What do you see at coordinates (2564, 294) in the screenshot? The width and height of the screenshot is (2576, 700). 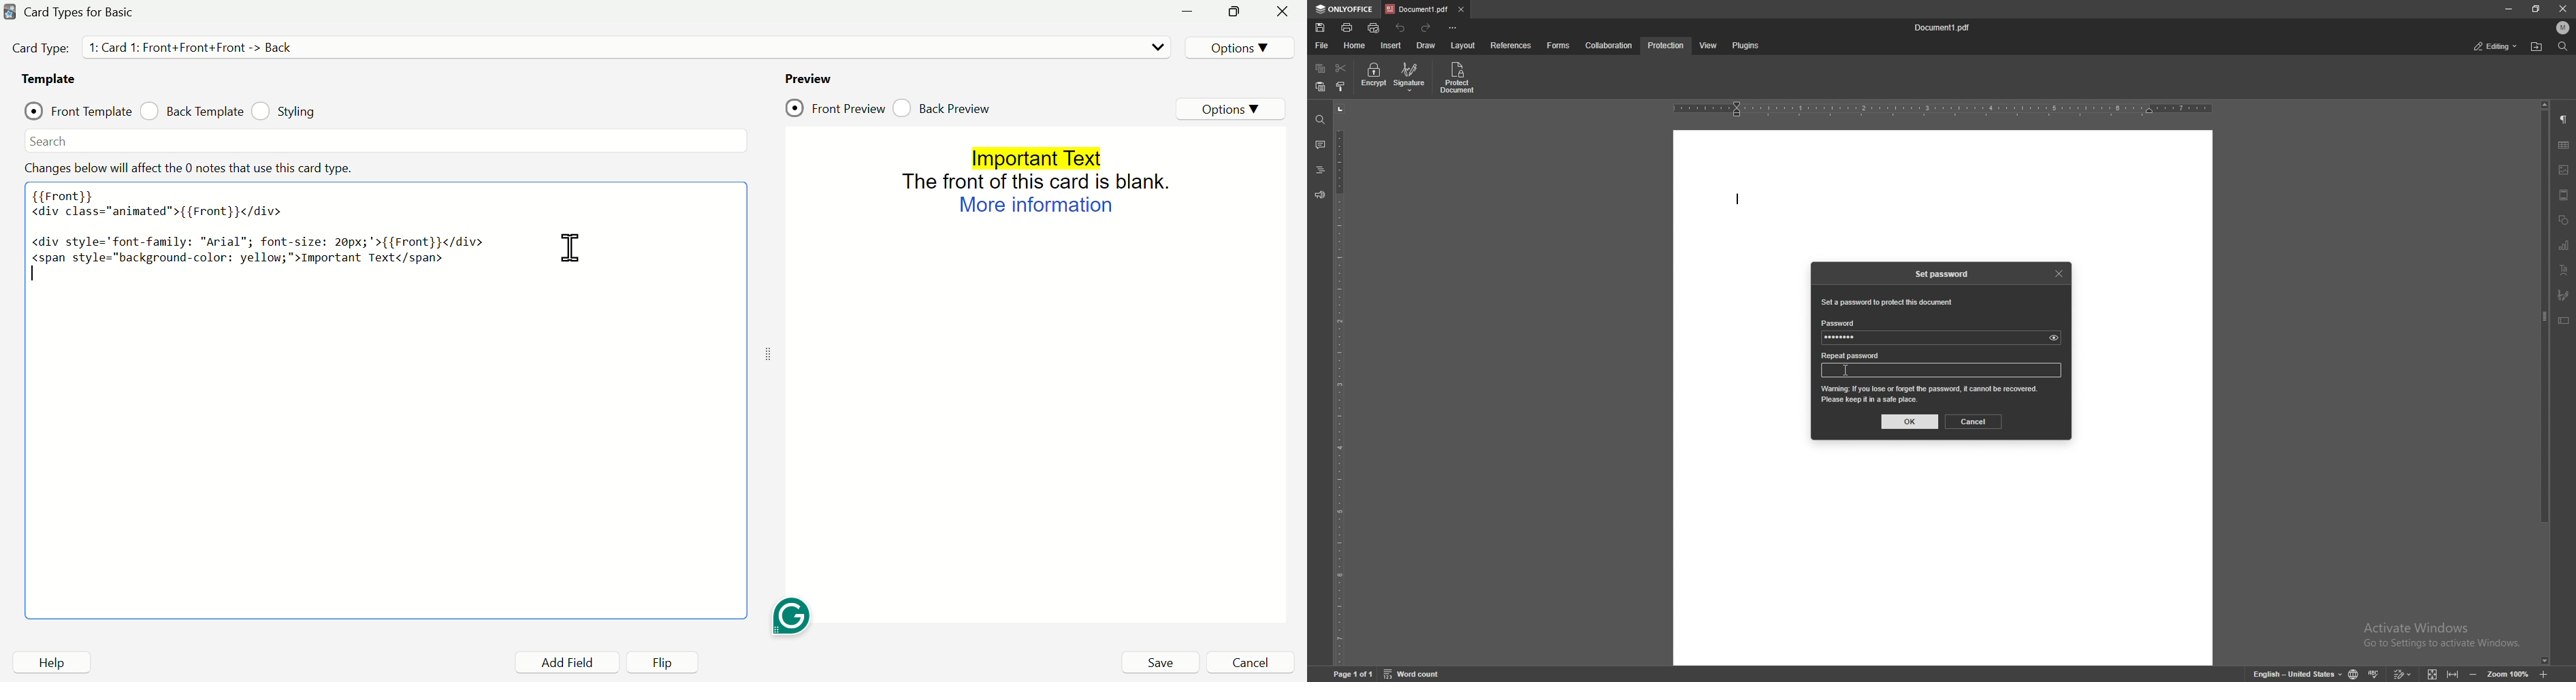 I see `signature field` at bounding box center [2564, 294].